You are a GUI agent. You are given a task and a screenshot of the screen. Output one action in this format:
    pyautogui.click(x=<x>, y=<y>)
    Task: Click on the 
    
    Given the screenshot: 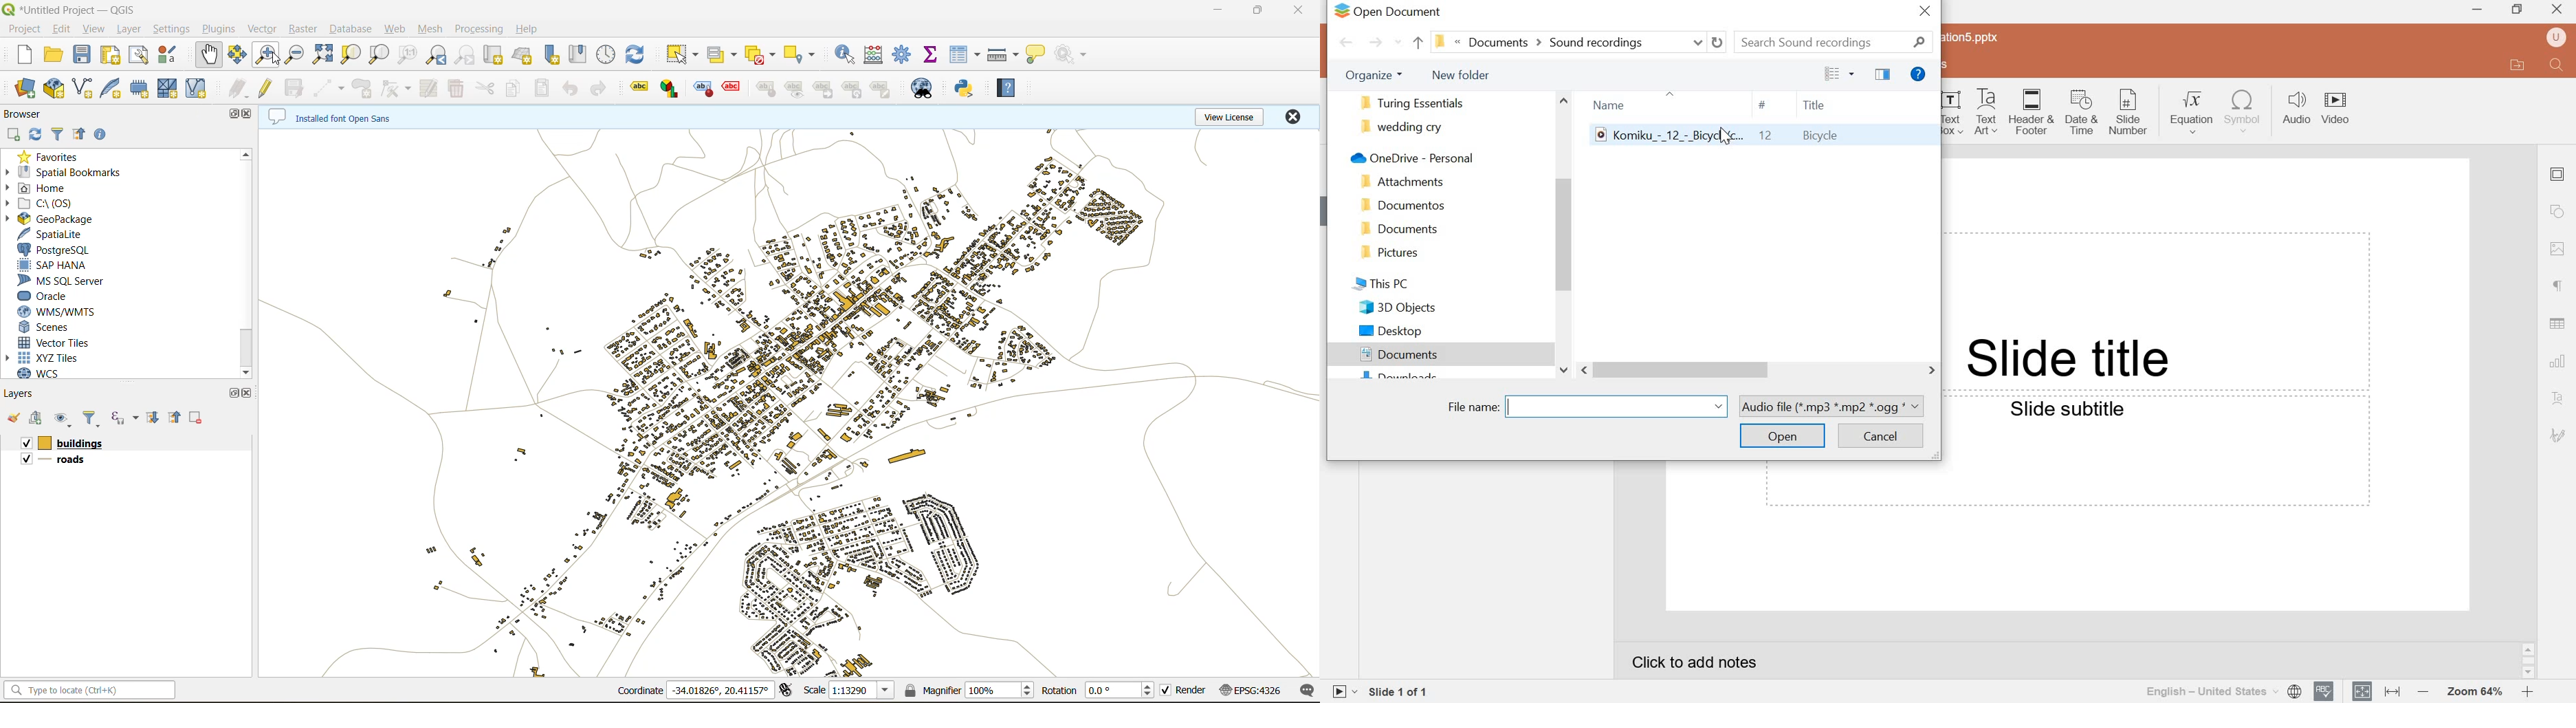 What is the action you would take?
    pyautogui.click(x=71, y=459)
    